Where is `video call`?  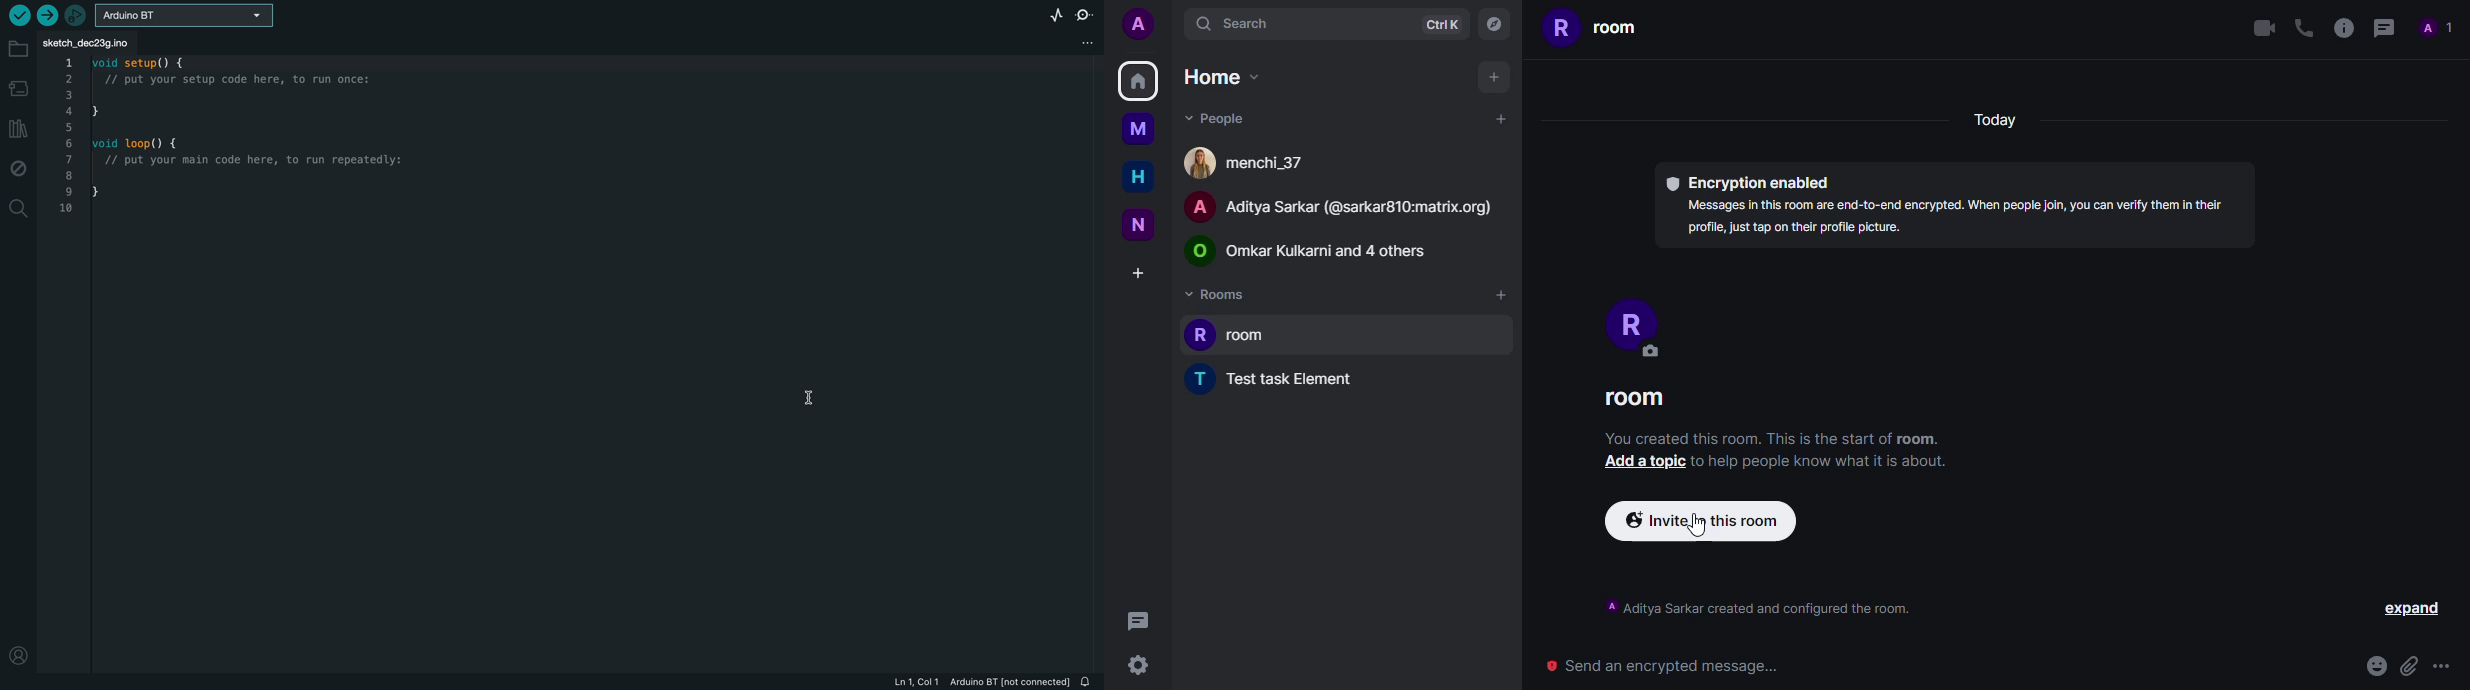
video call is located at coordinates (2261, 28).